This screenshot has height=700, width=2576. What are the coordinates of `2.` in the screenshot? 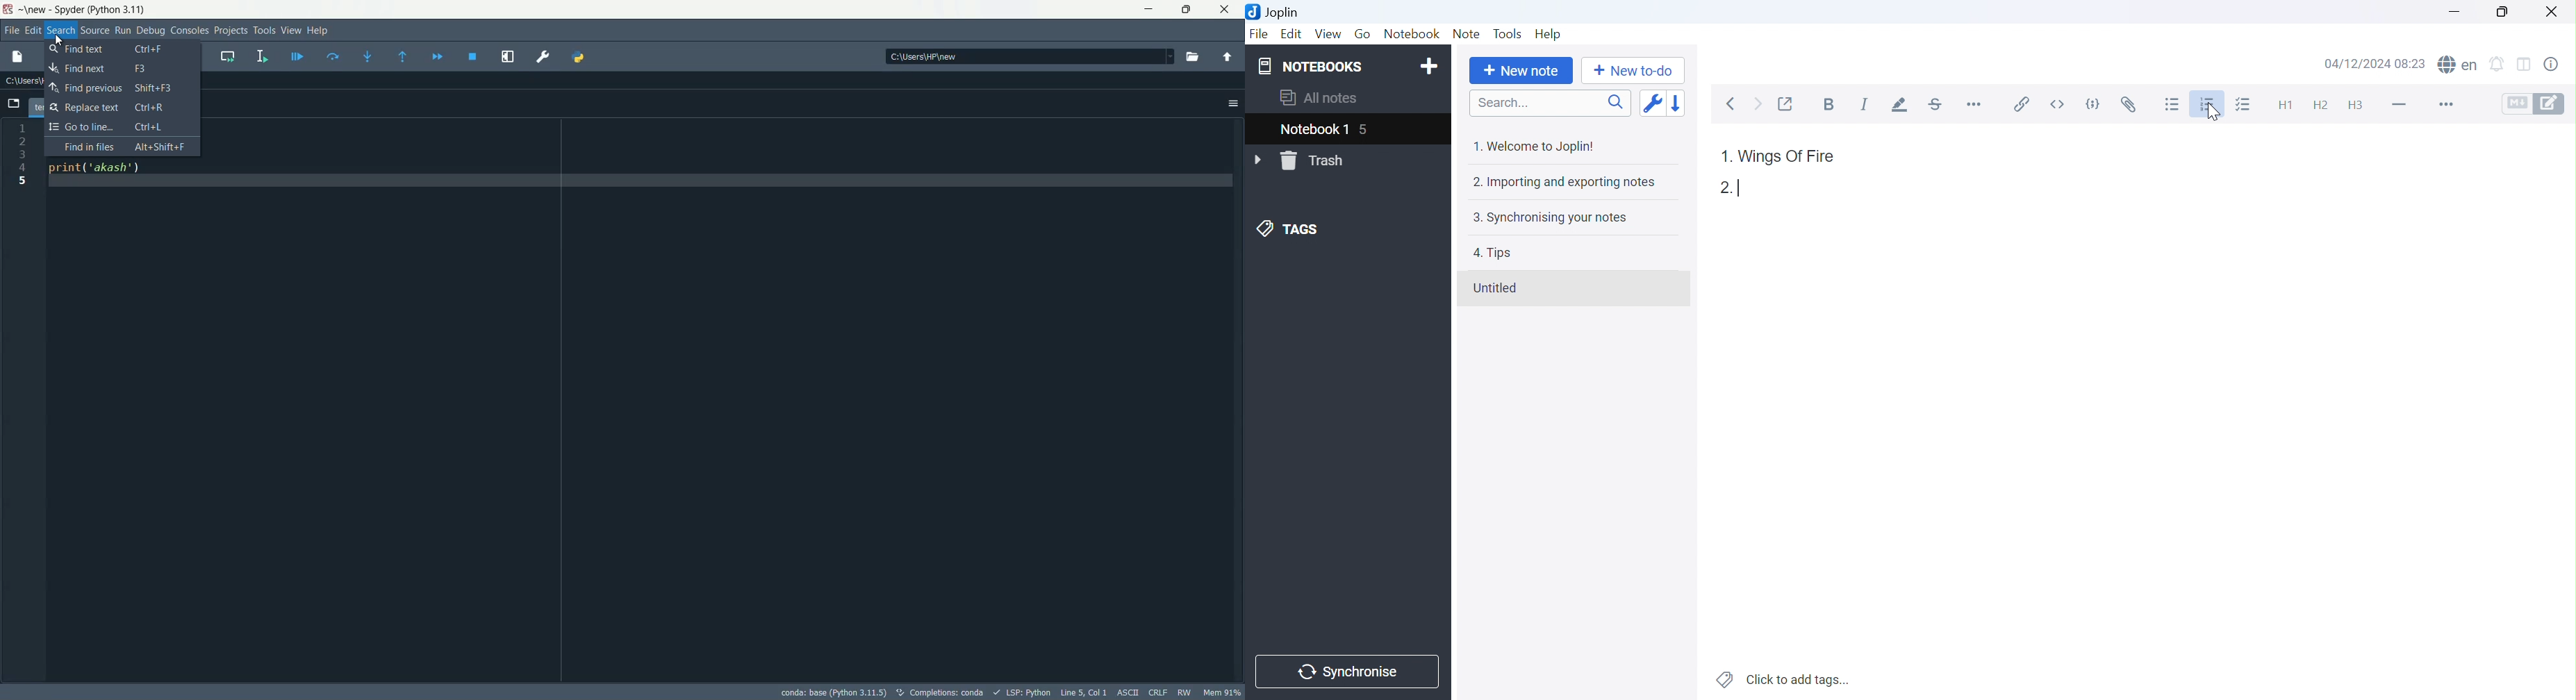 It's located at (1722, 188).